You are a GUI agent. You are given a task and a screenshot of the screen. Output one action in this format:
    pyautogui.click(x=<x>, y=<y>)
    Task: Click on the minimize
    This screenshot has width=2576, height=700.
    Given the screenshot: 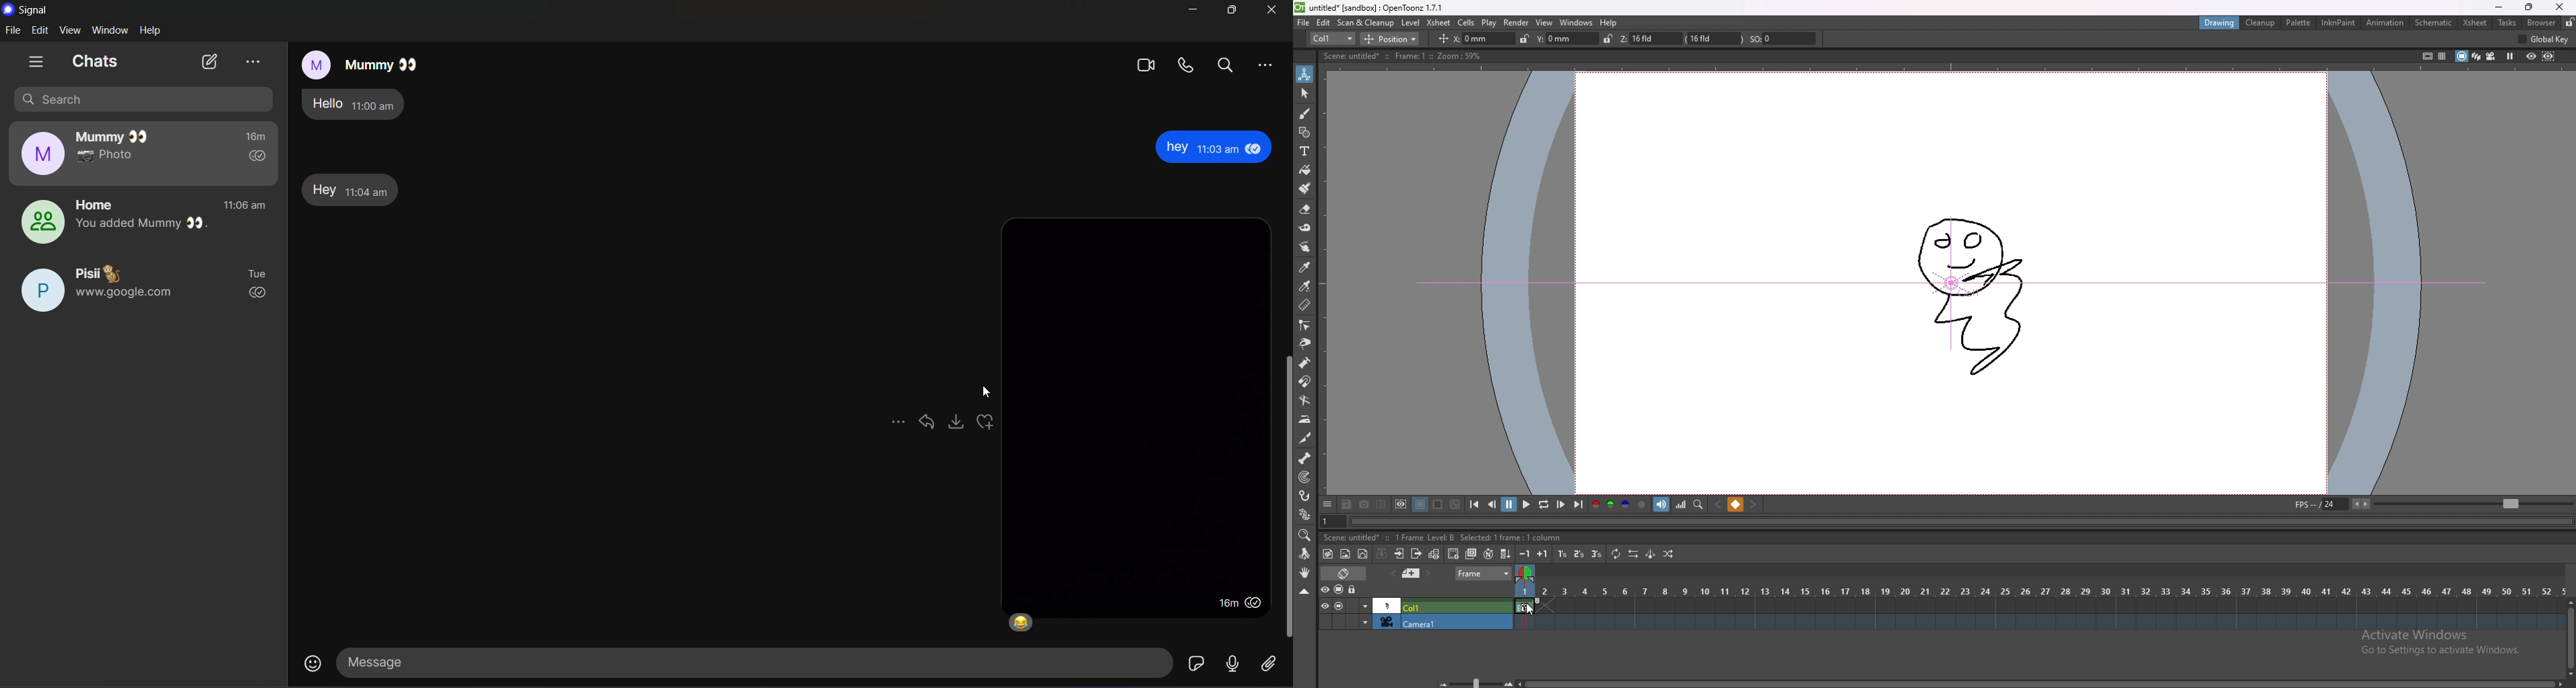 What is the action you would take?
    pyautogui.click(x=1193, y=11)
    